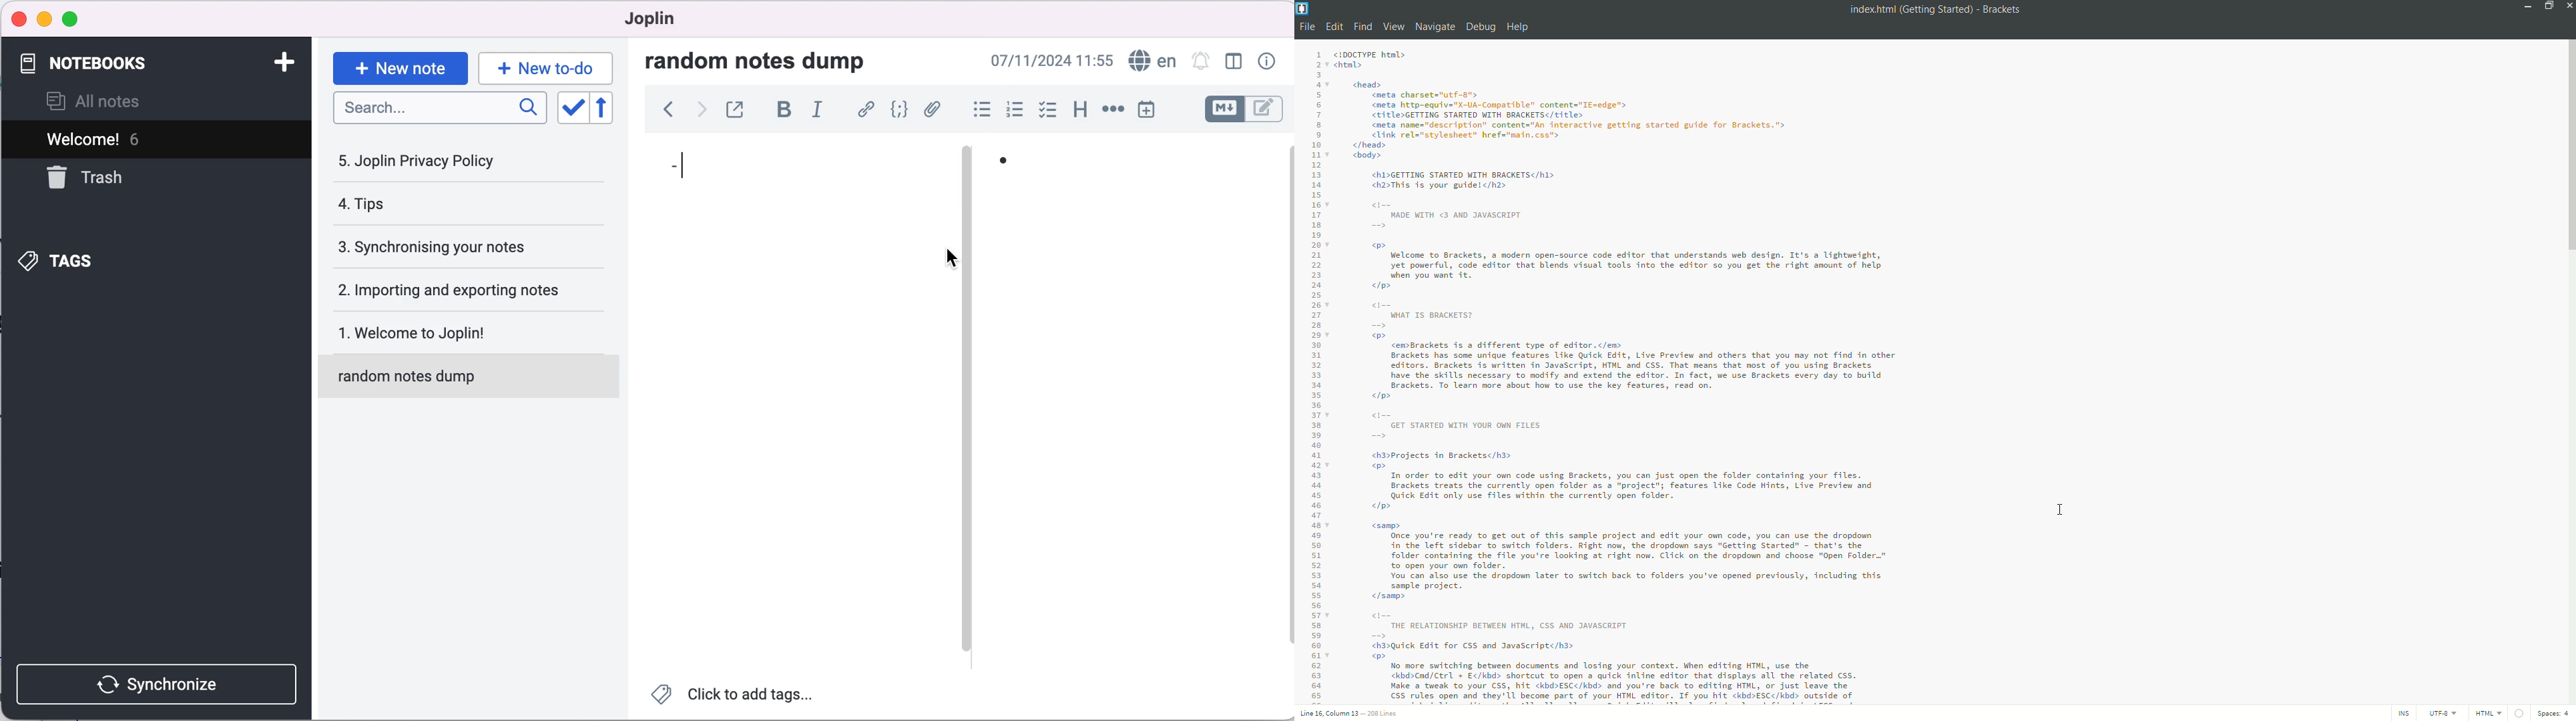 The width and height of the screenshot is (2576, 728). What do you see at coordinates (735, 111) in the screenshot?
I see `toggle external editing` at bounding box center [735, 111].